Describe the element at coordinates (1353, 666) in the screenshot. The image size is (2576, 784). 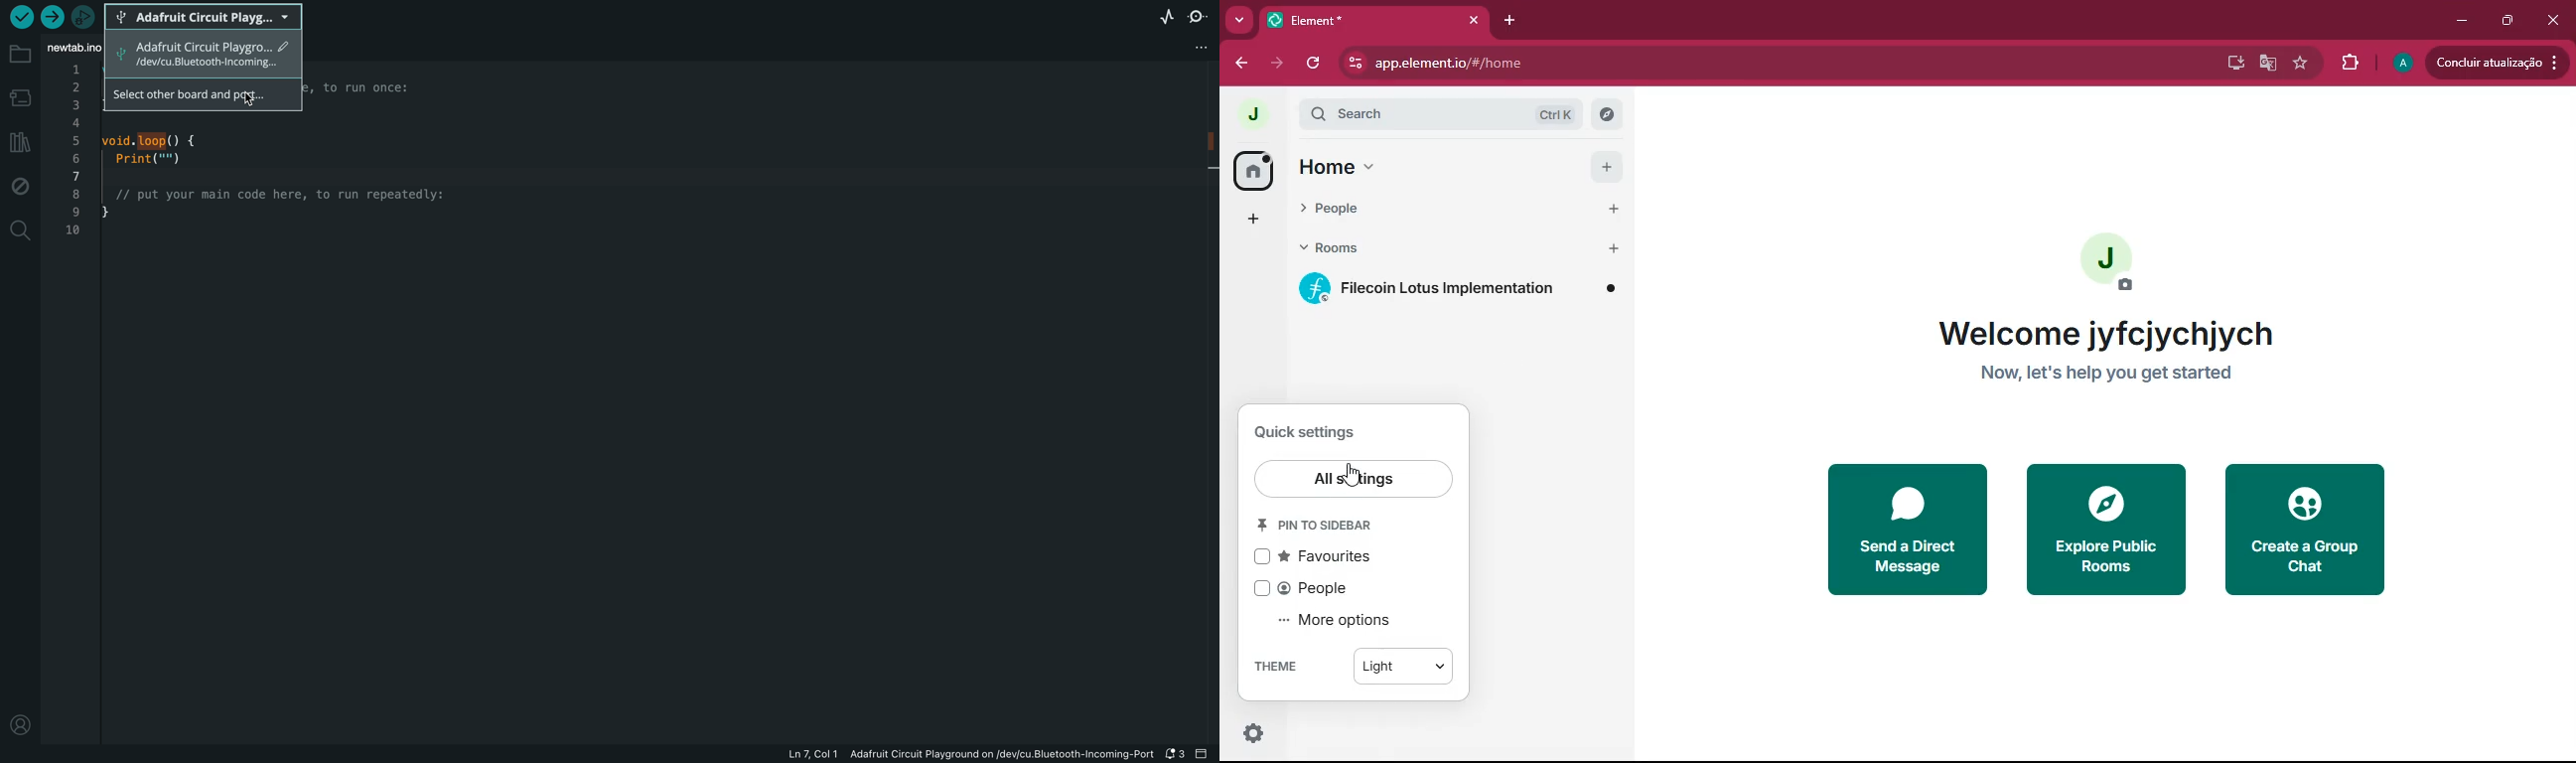
I see `theme` at that location.